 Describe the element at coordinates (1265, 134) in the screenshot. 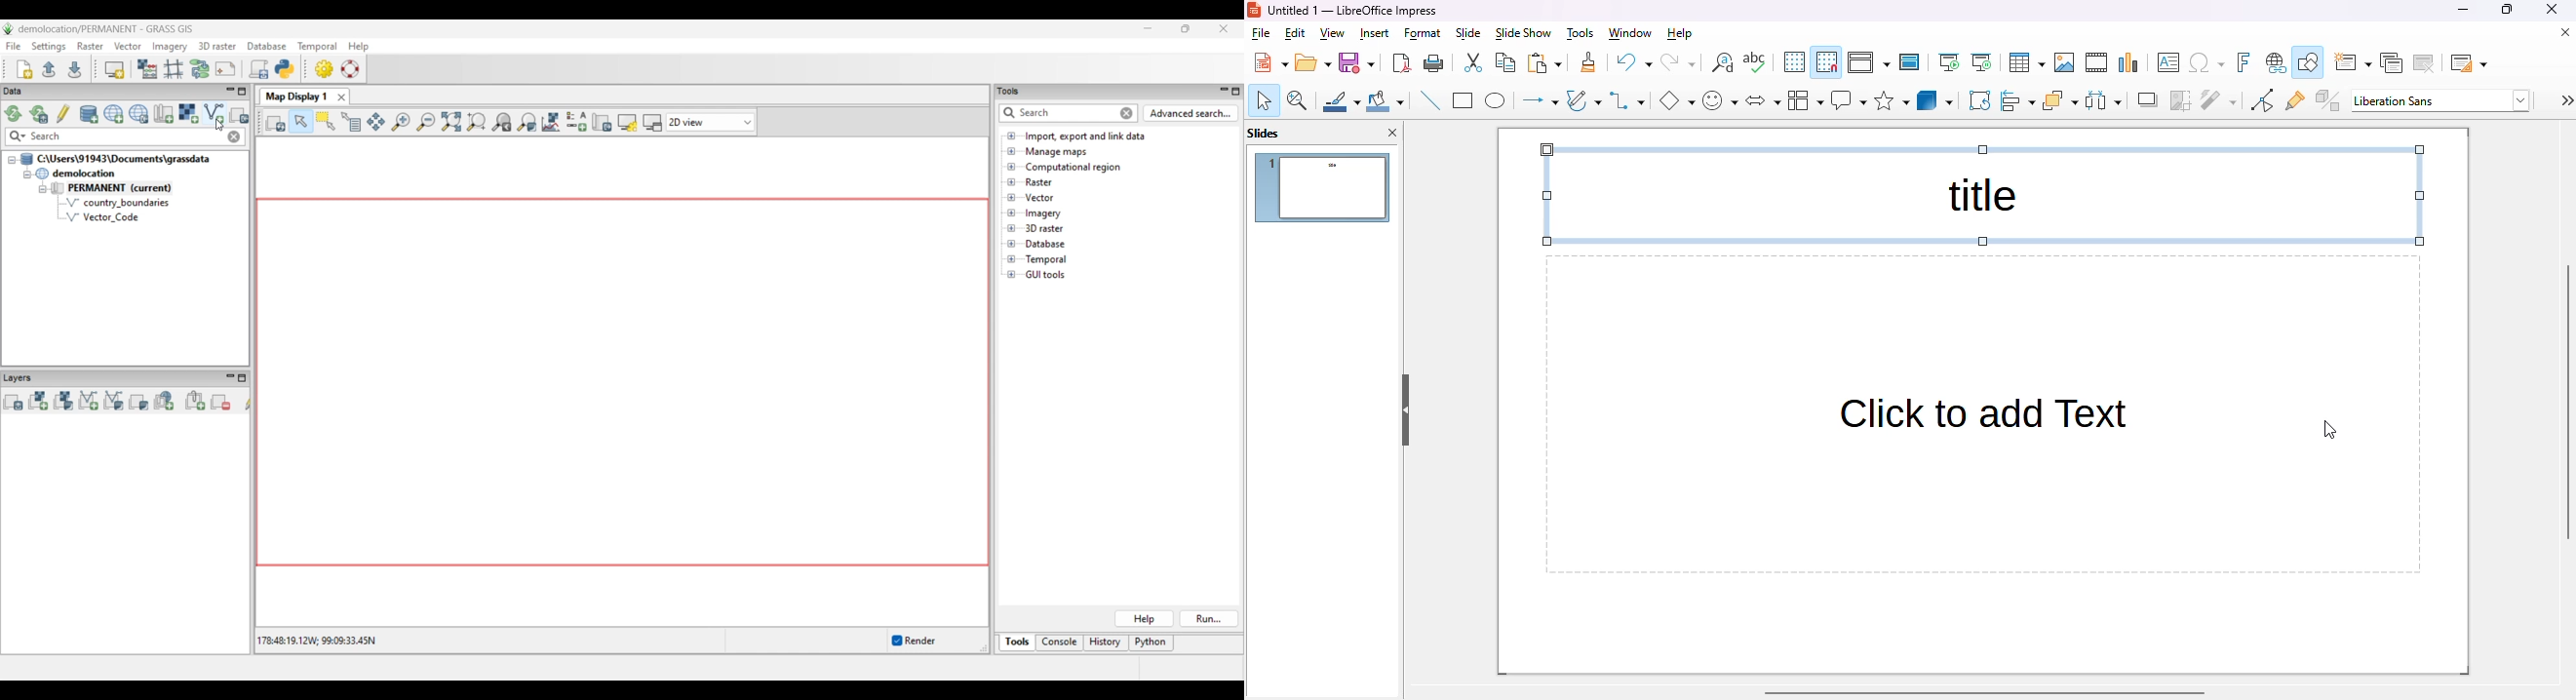

I see `slides` at that location.